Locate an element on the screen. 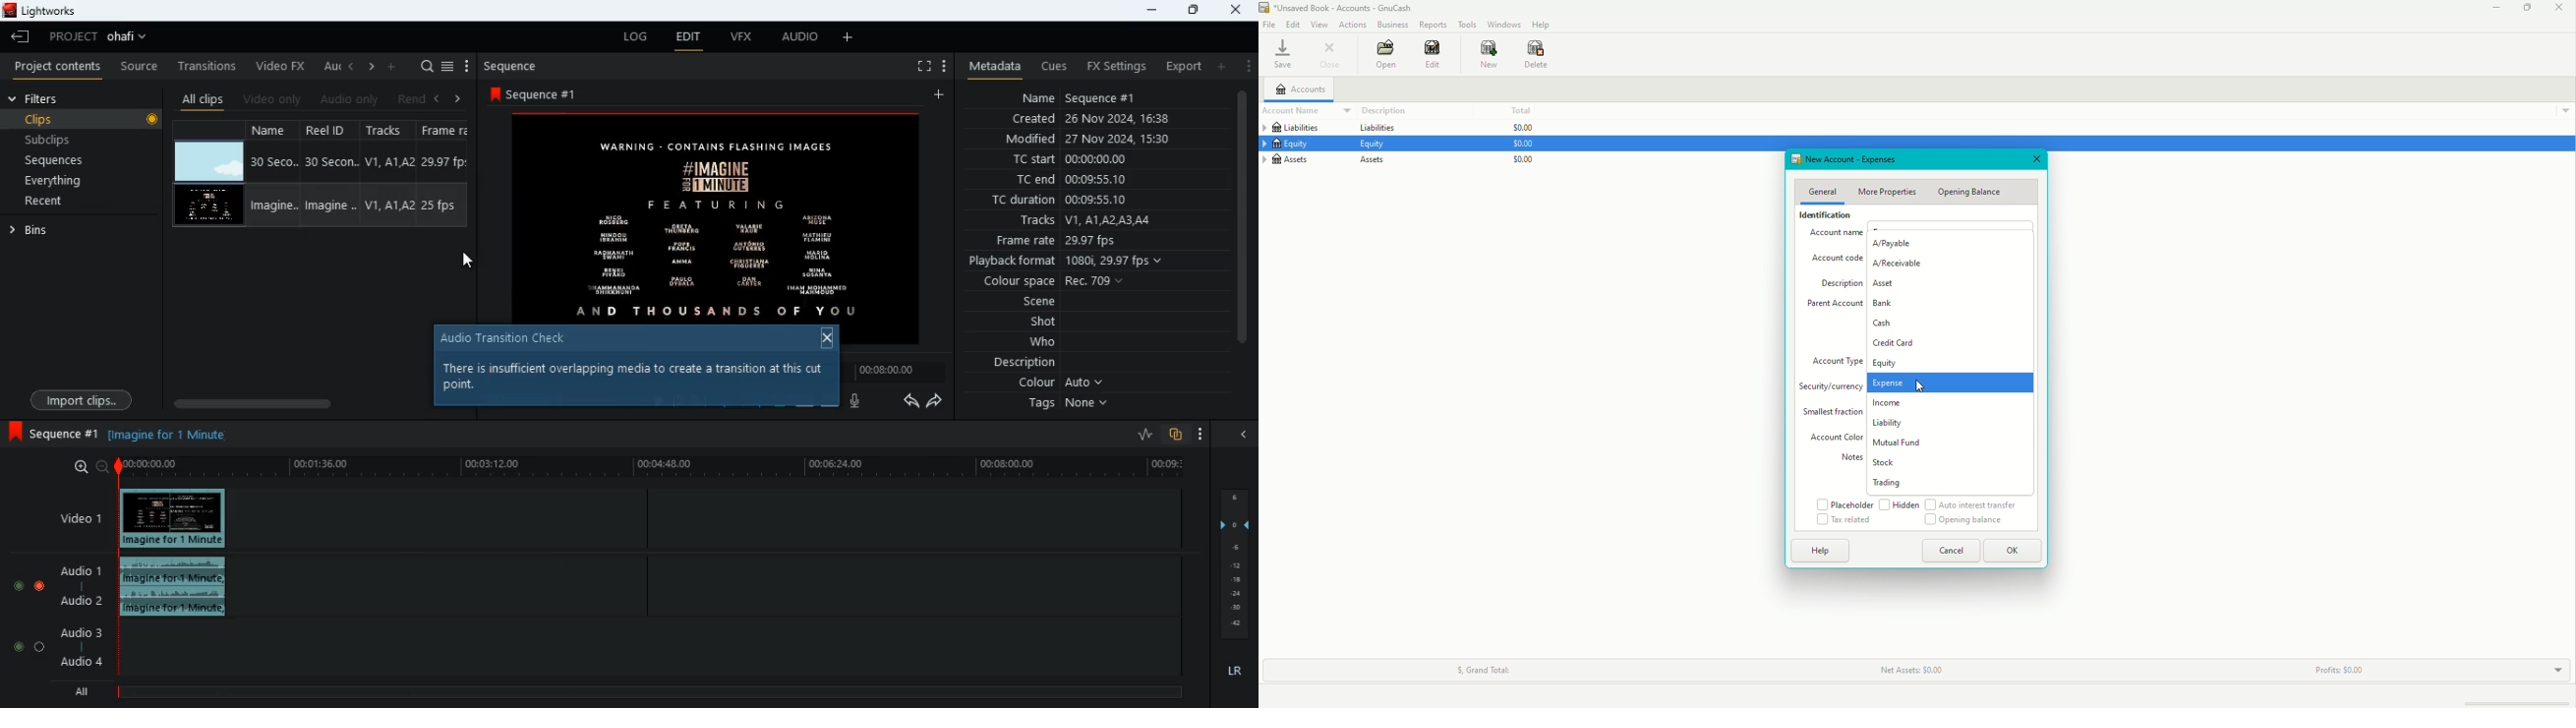 The image size is (2576, 728). Tax related is located at coordinates (1844, 520).